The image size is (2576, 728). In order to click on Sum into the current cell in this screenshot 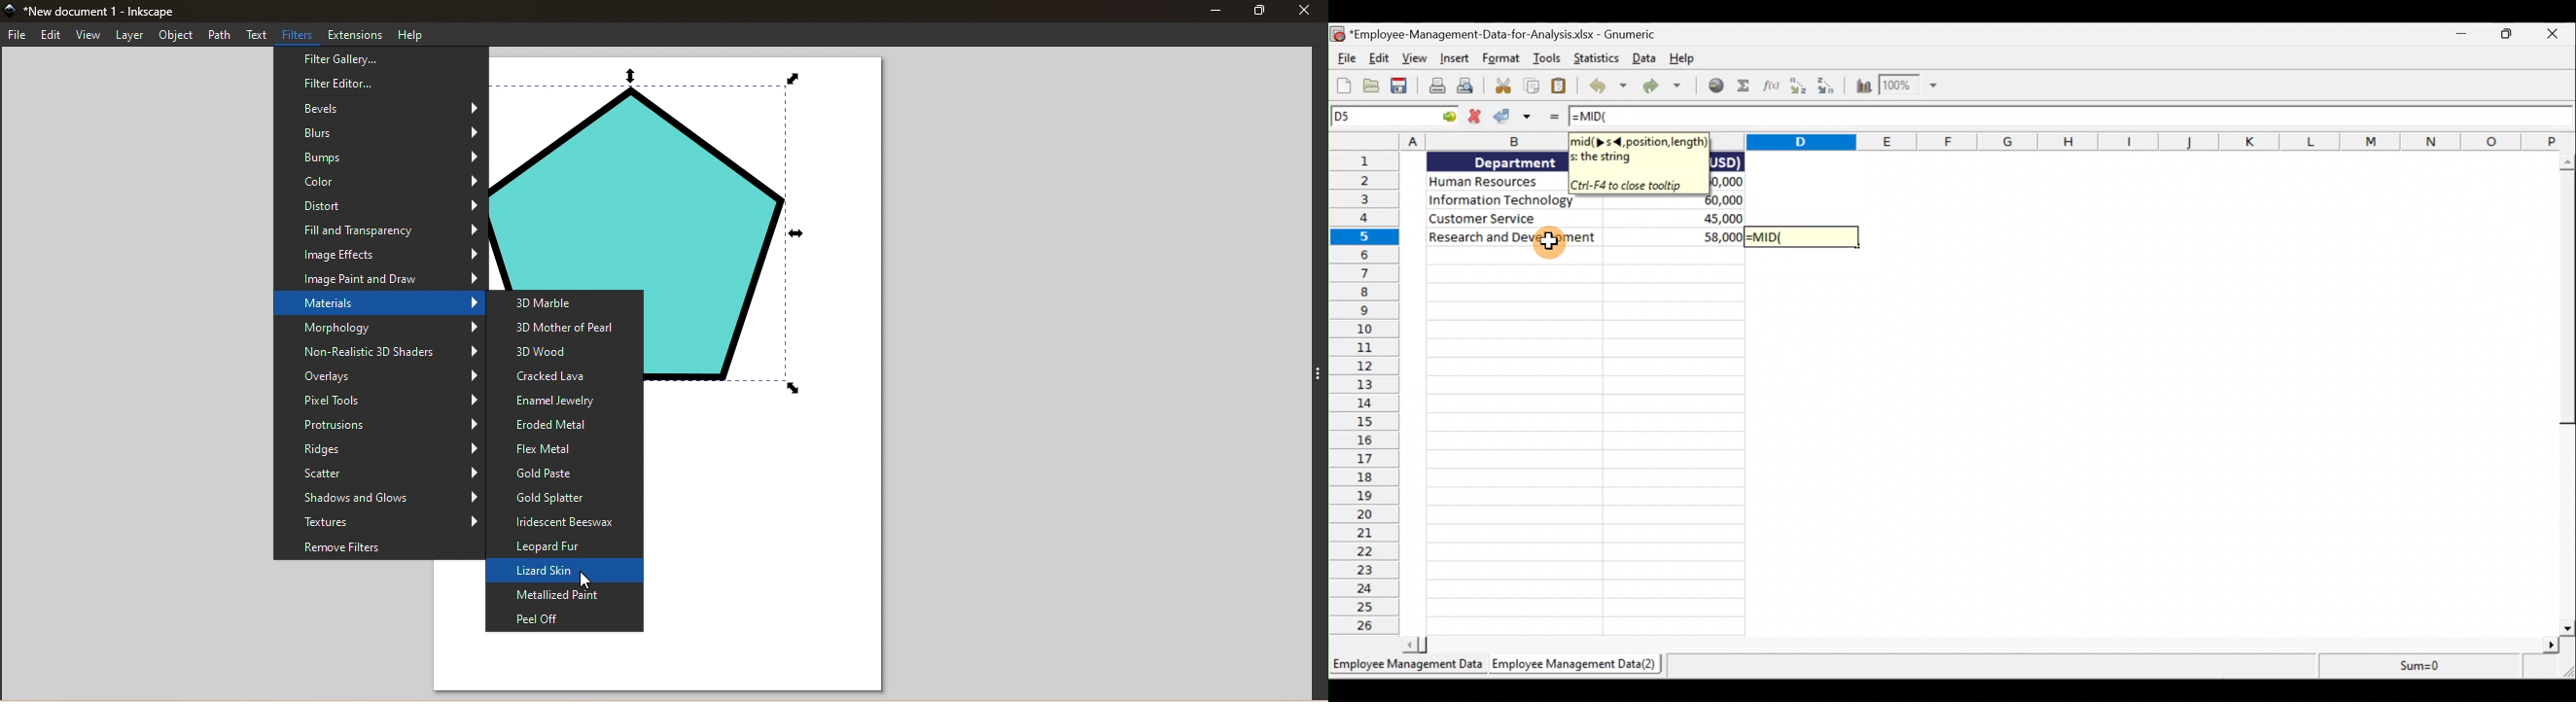, I will do `click(1744, 88)`.